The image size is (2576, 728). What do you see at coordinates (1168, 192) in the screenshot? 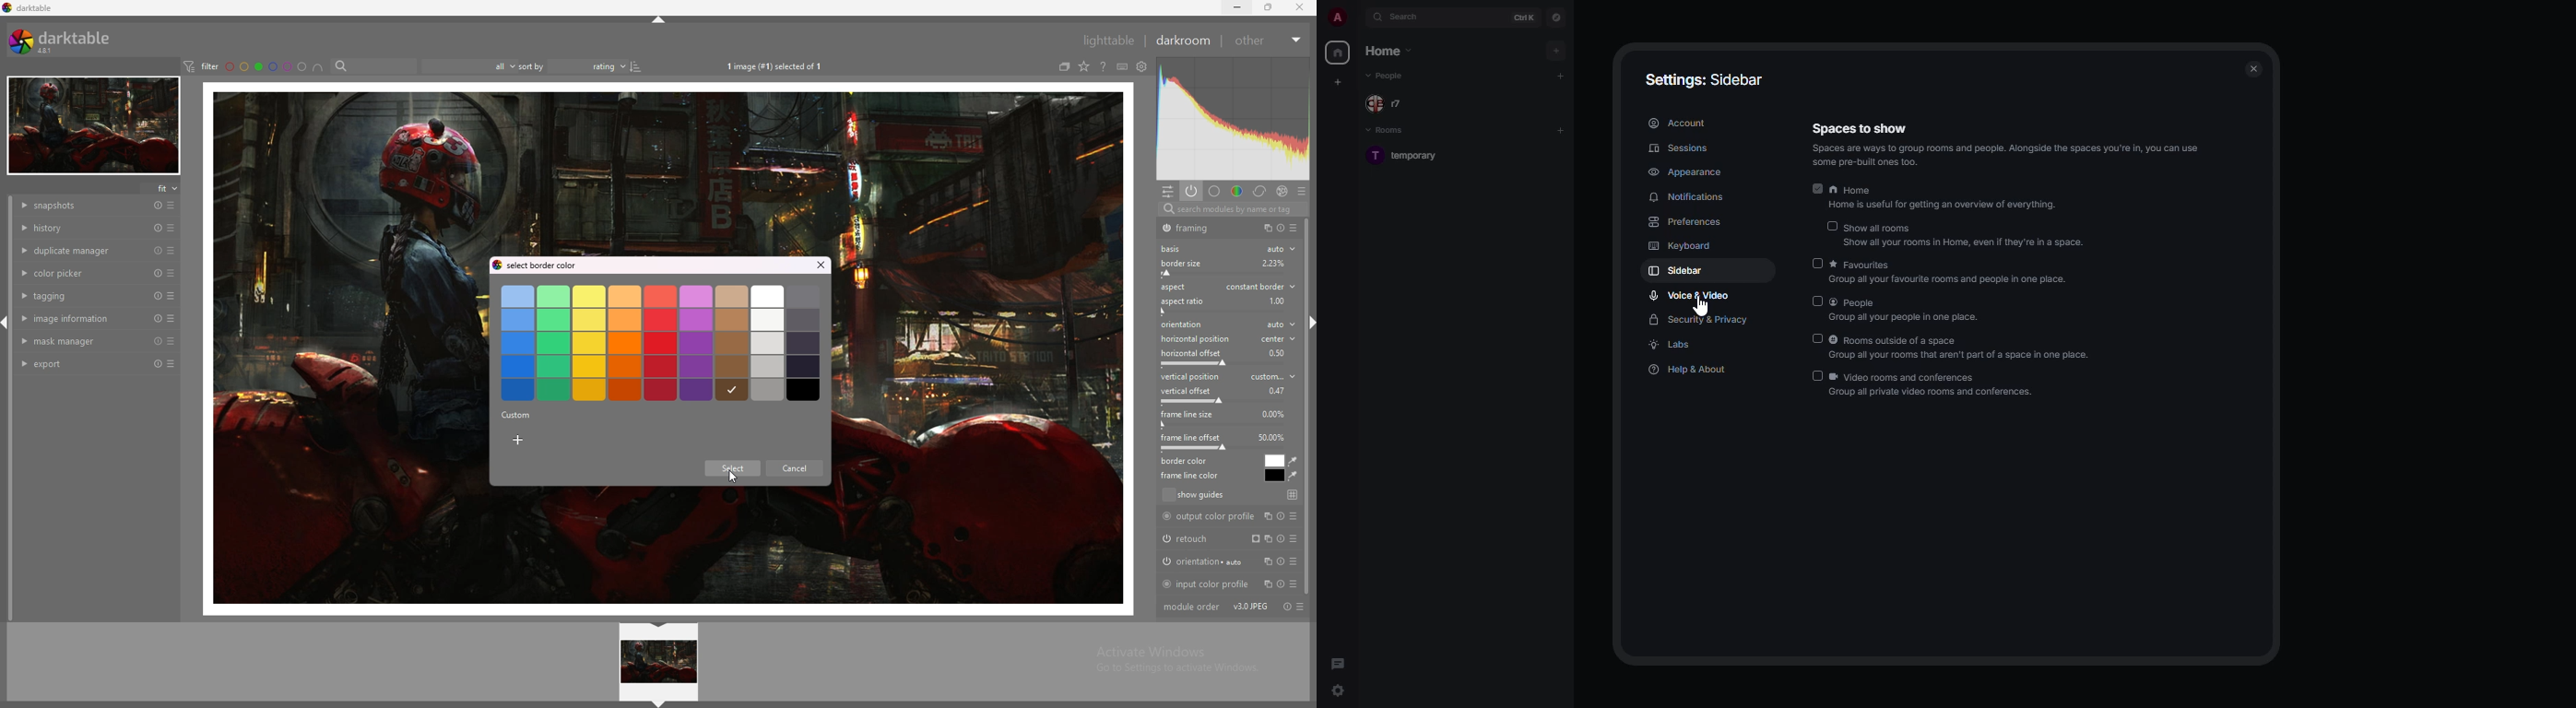
I see `quic access panel` at bounding box center [1168, 192].